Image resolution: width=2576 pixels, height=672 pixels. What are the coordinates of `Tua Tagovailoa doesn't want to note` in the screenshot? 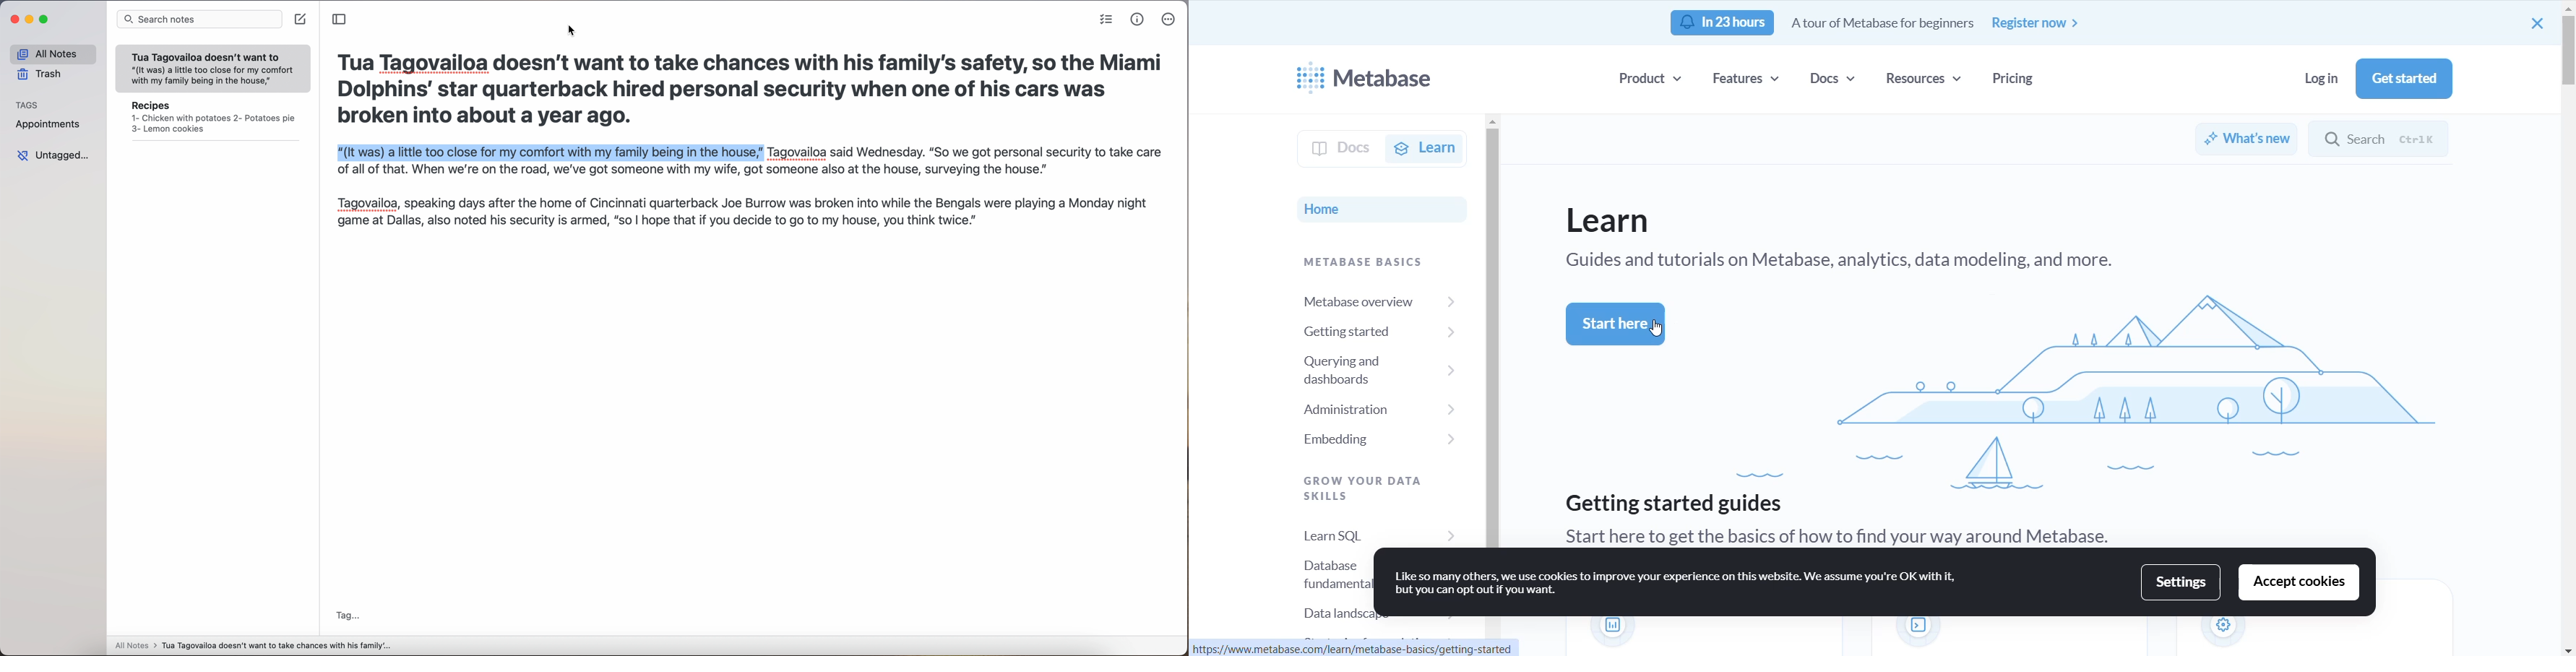 It's located at (213, 69).